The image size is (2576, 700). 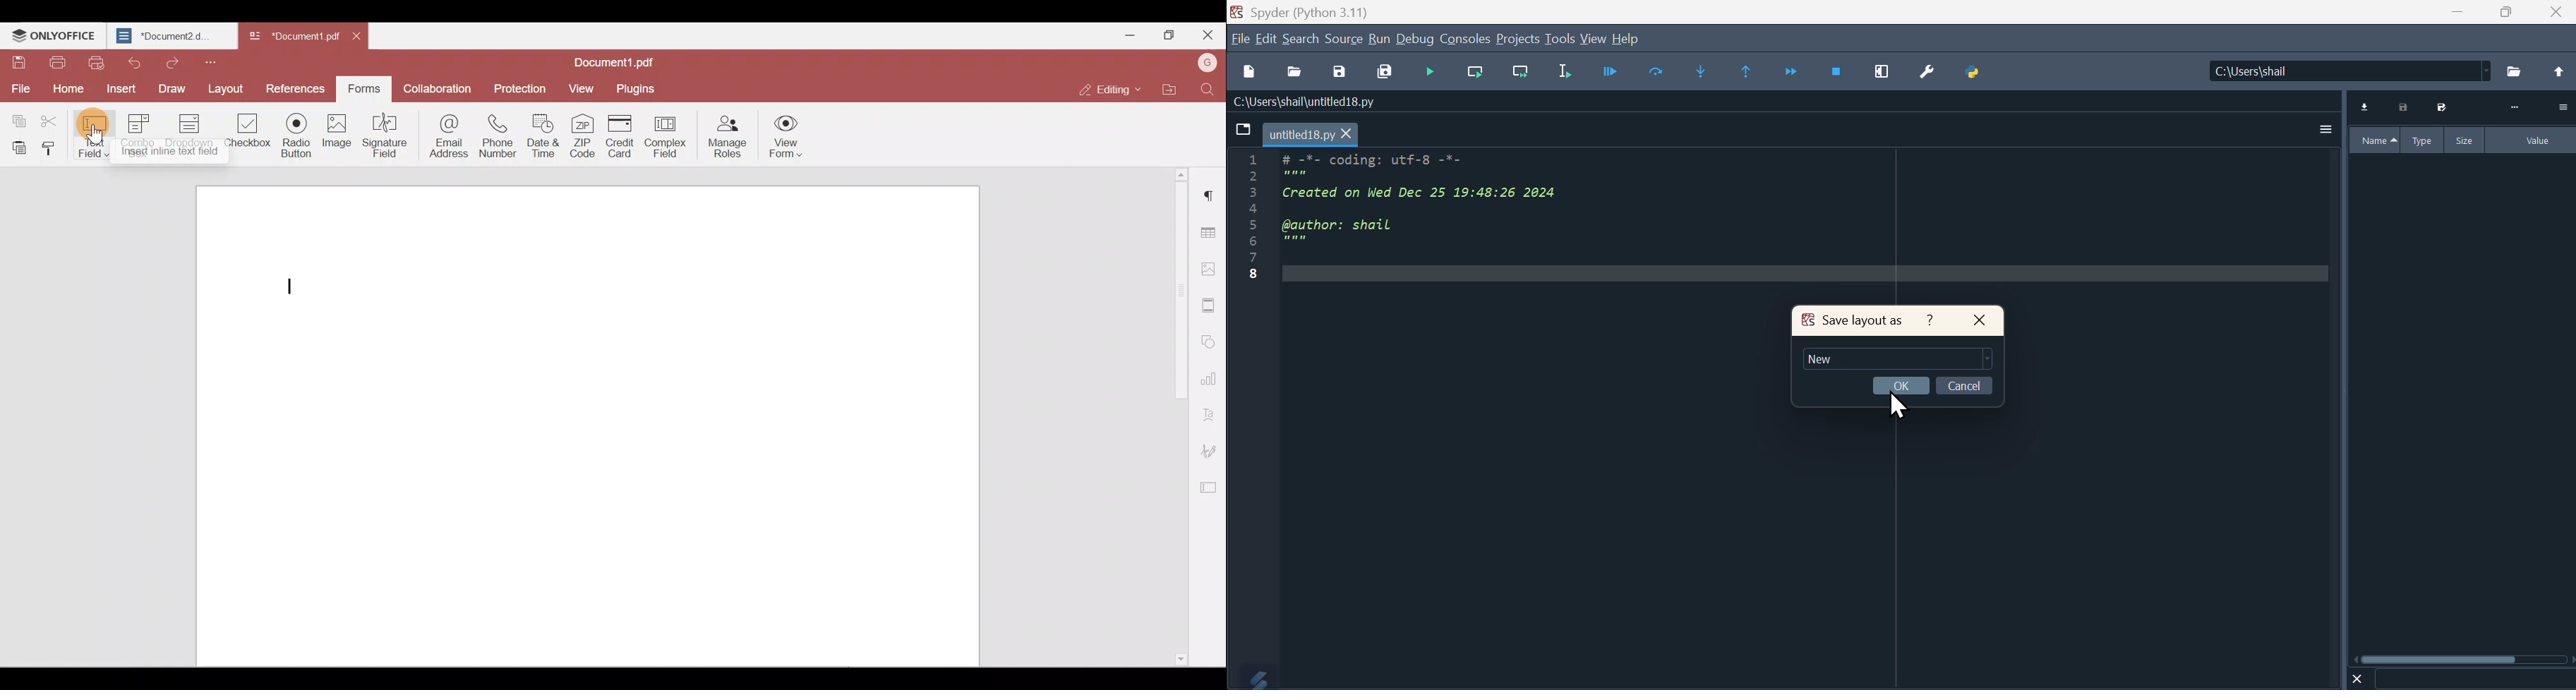 I want to click on Type, so click(x=2424, y=140).